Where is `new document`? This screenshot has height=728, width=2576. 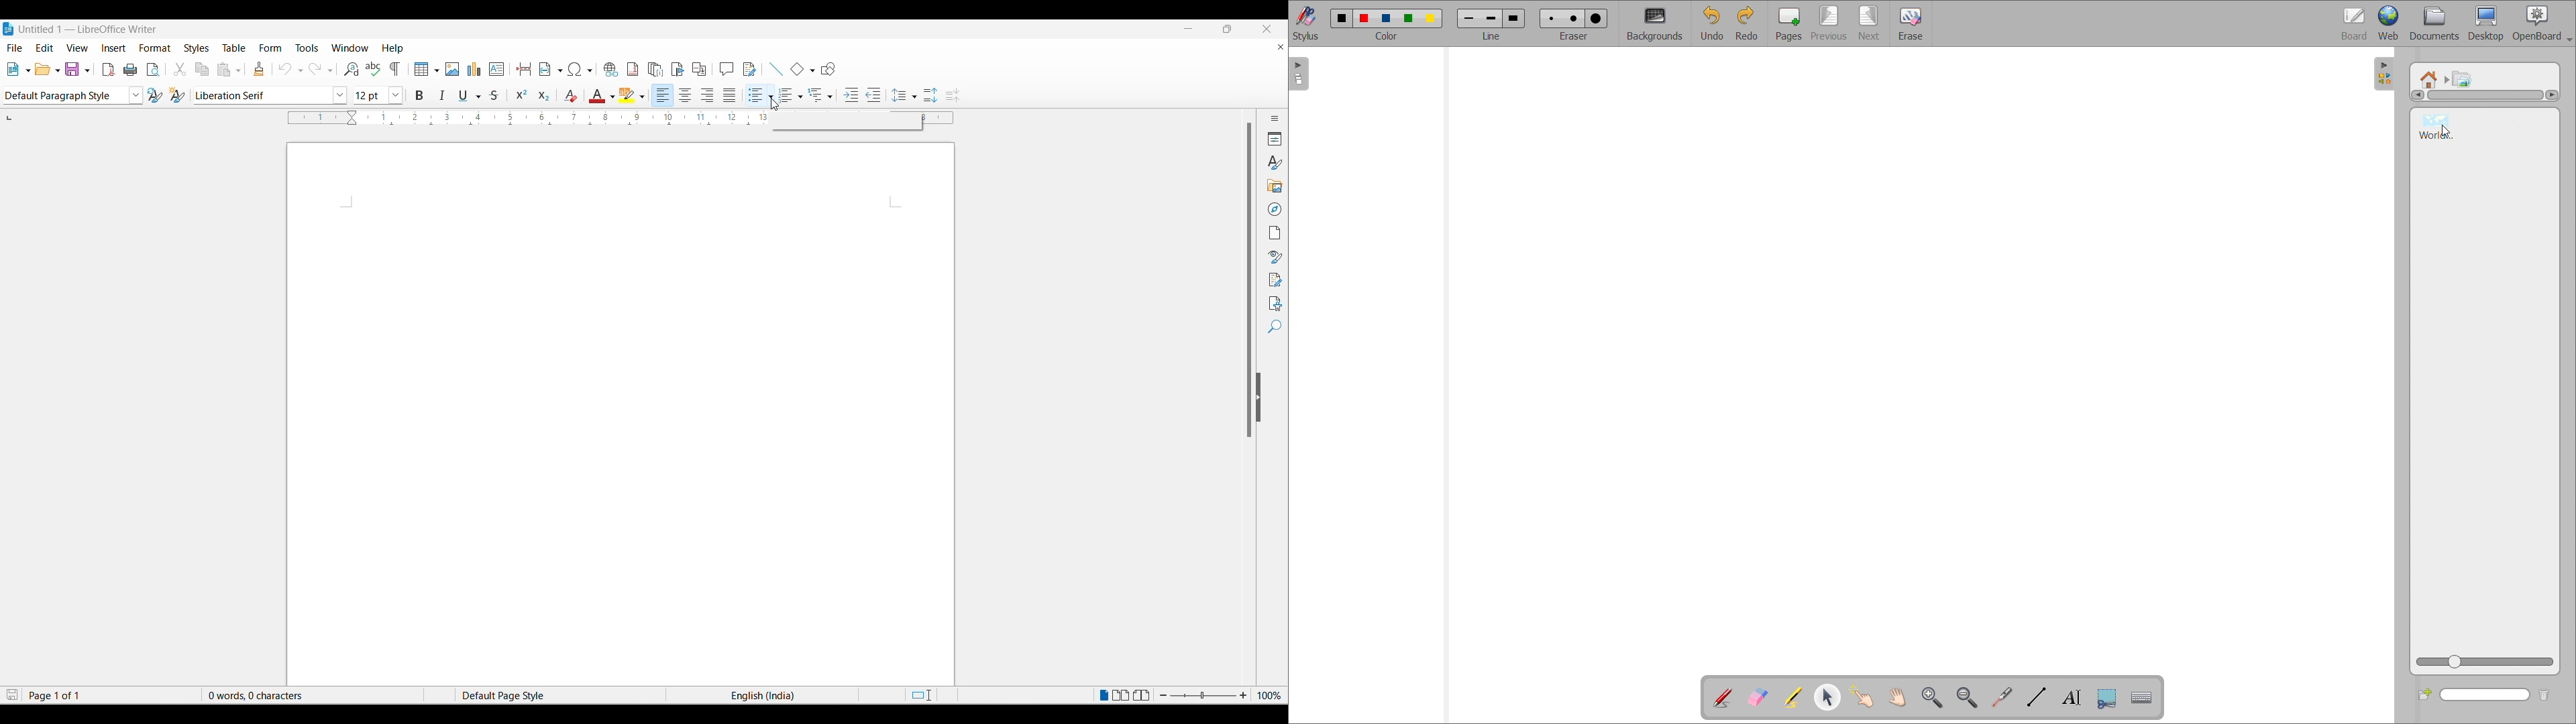 new document is located at coordinates (18, 69).